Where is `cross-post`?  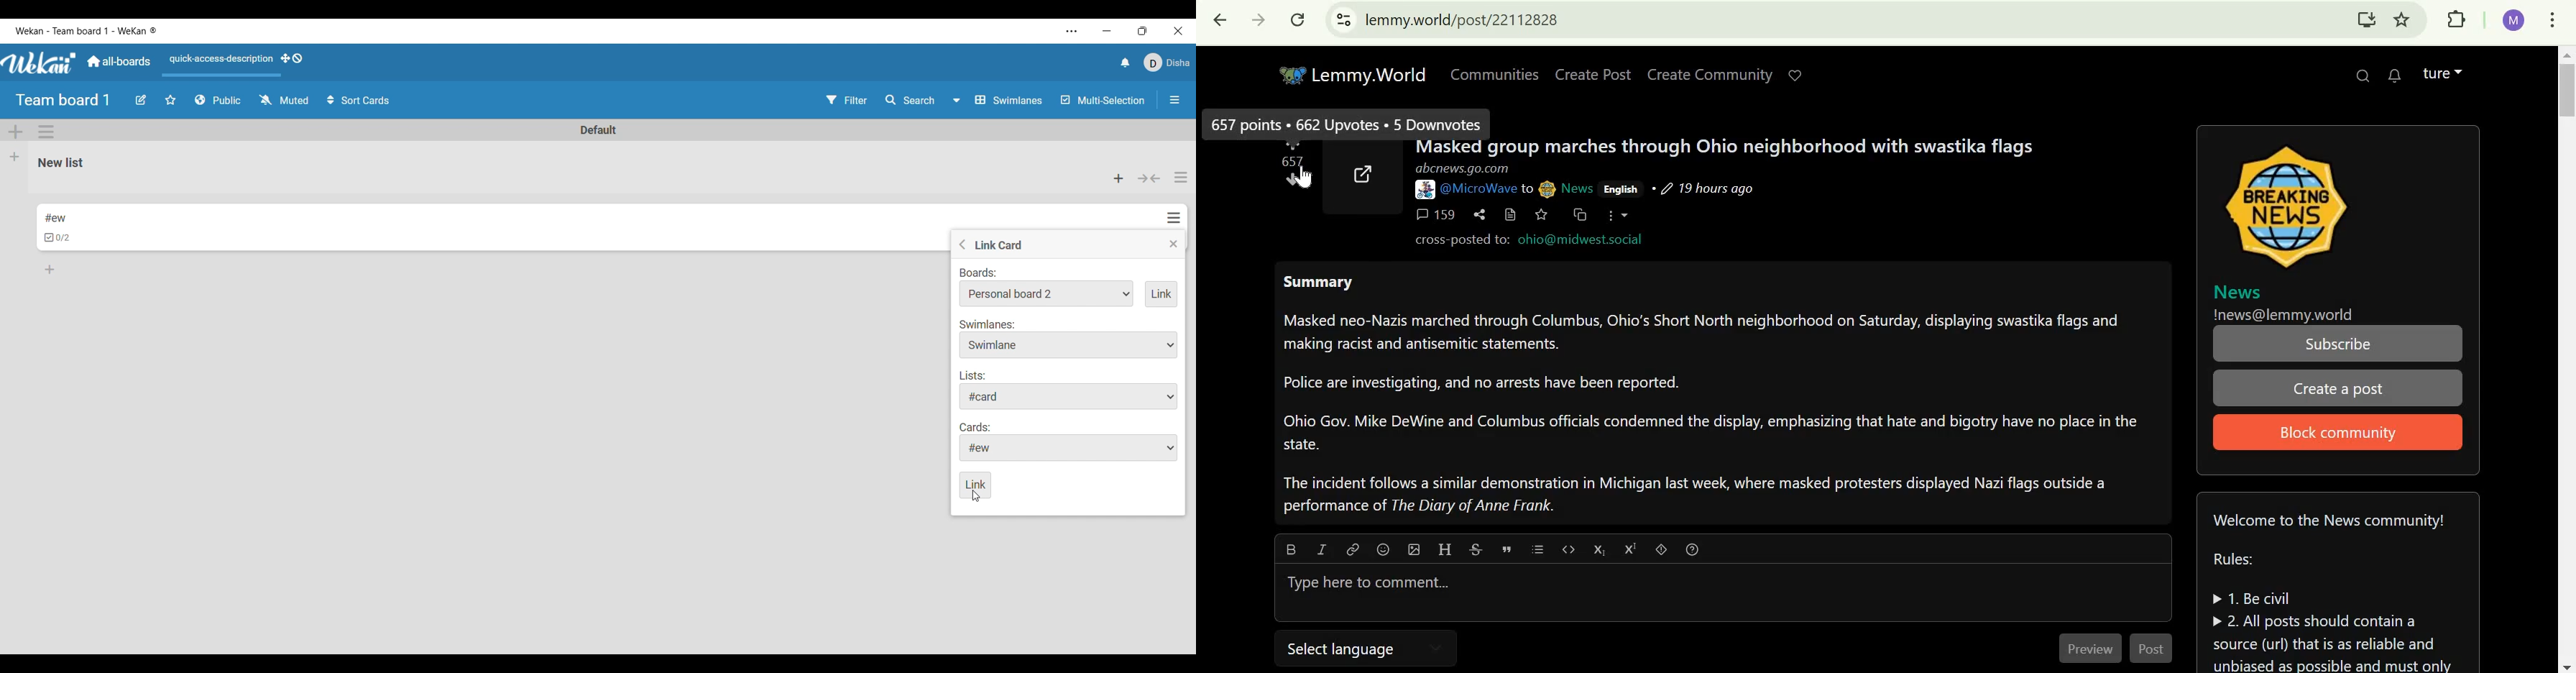 cross-post is located at coordinates (1581, 215).